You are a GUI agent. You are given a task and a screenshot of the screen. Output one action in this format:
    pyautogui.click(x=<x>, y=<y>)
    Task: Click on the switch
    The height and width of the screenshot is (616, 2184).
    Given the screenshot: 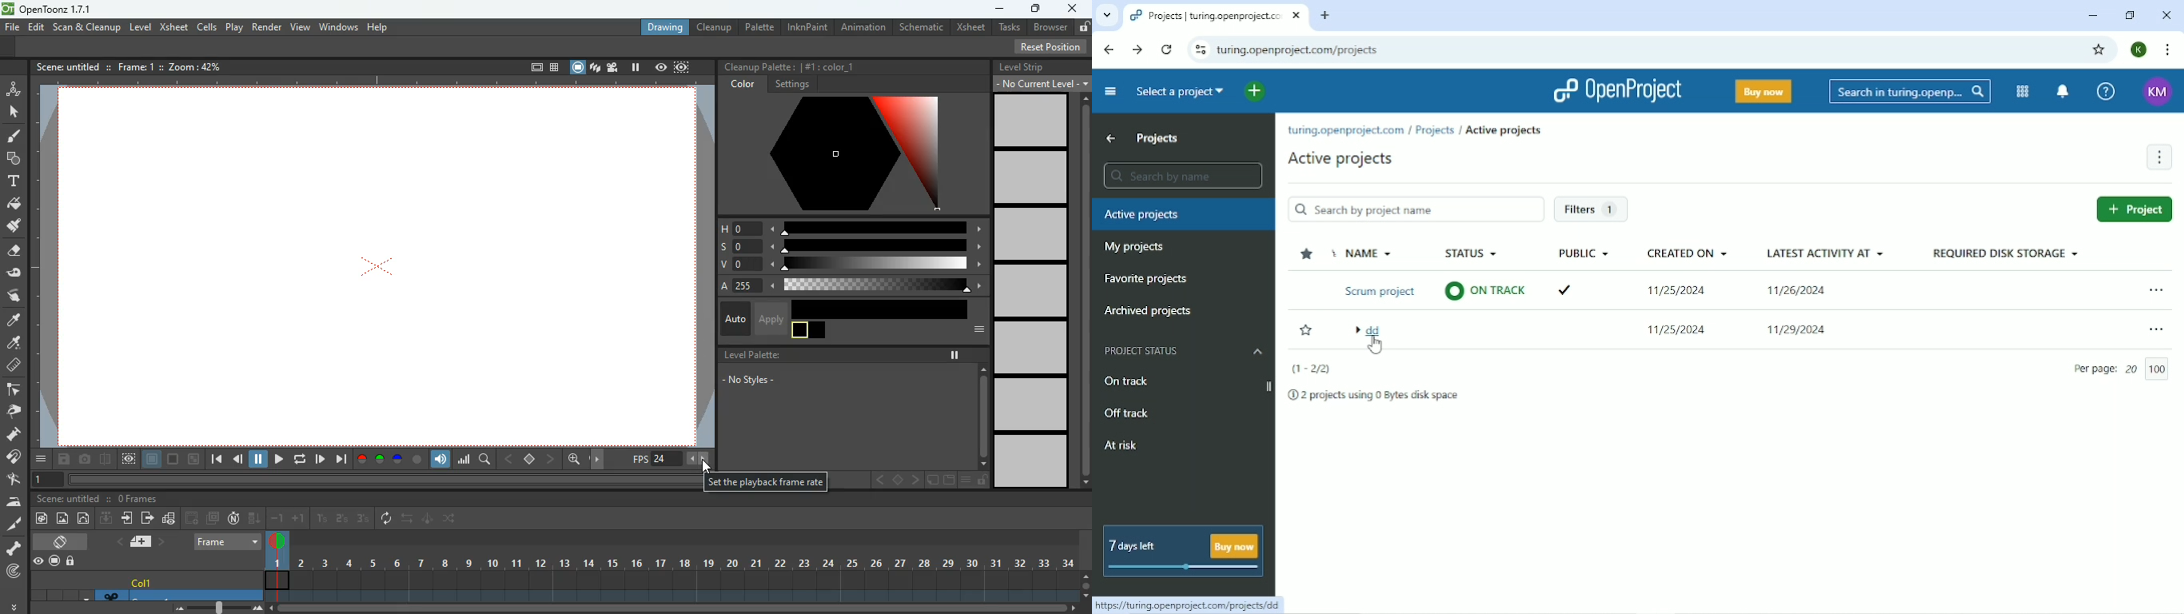 What is the action you would take?
    pyautogui.click(x=452, y=517)
    